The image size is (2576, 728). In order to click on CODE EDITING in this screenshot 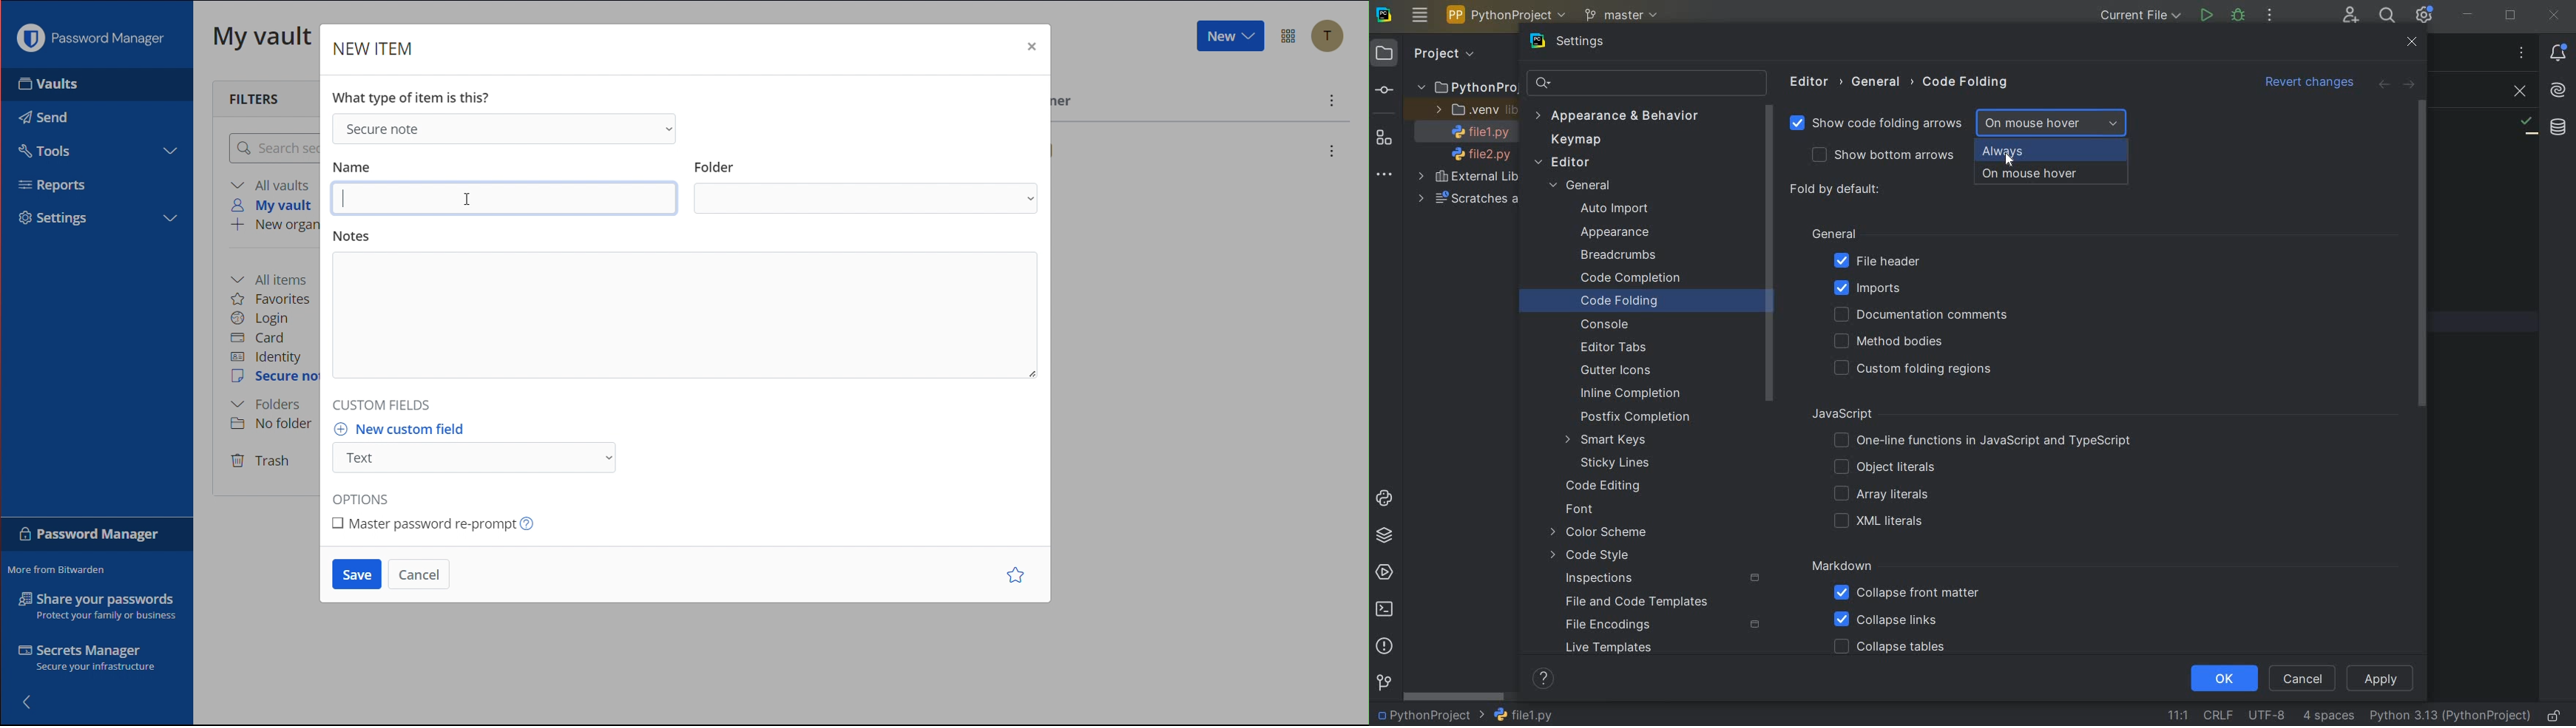, I will do `click(1606, 486)`.